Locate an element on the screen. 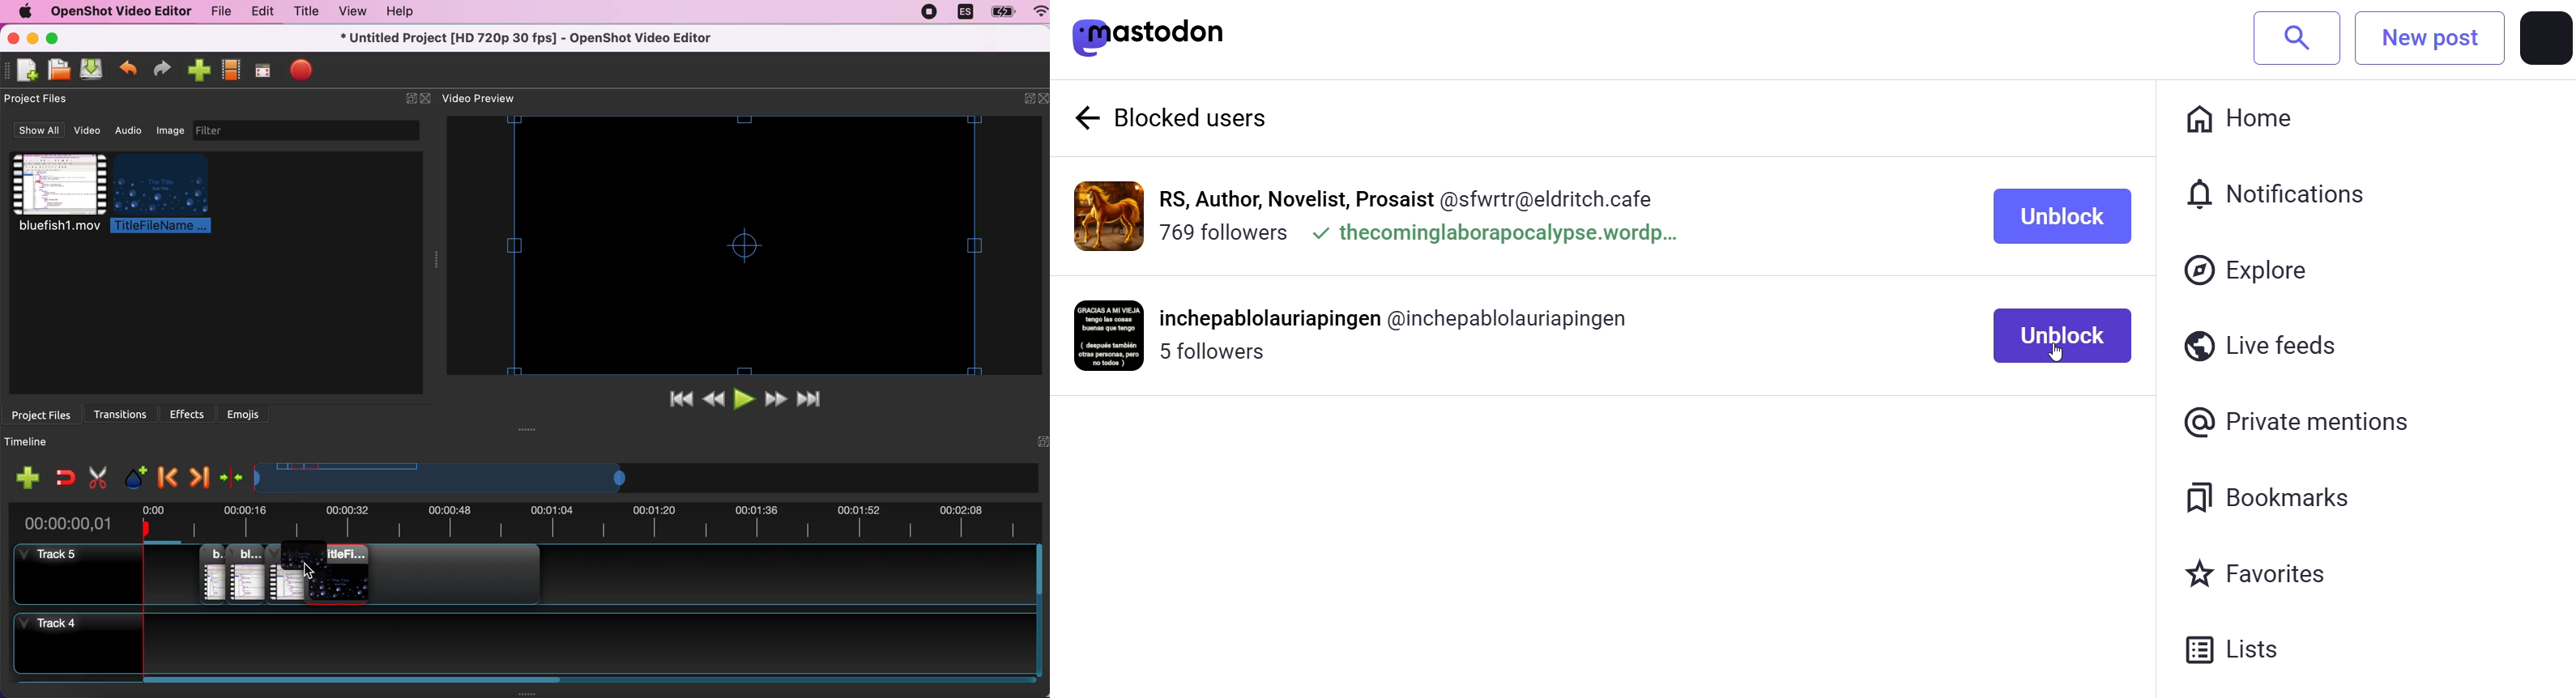  search bar is located at coordinates (2297, 36).